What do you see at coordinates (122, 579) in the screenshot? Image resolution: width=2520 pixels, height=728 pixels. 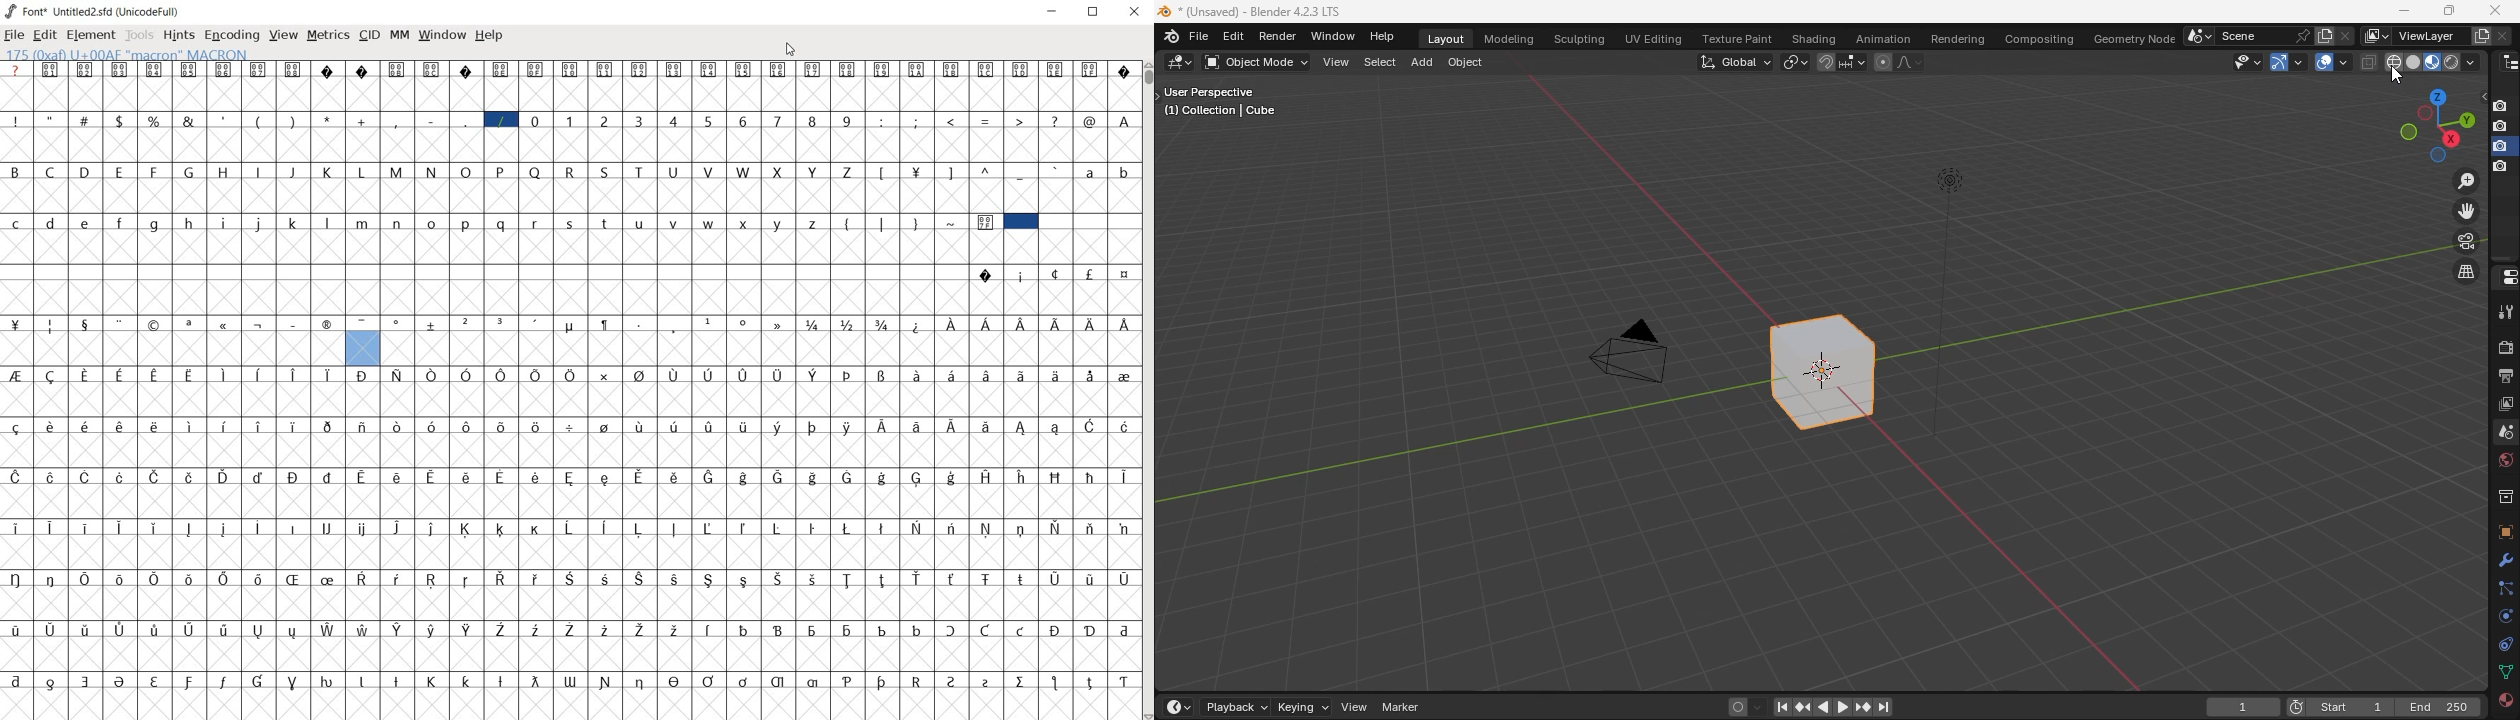 I see `Symbol` at bounding box center [122, 579].